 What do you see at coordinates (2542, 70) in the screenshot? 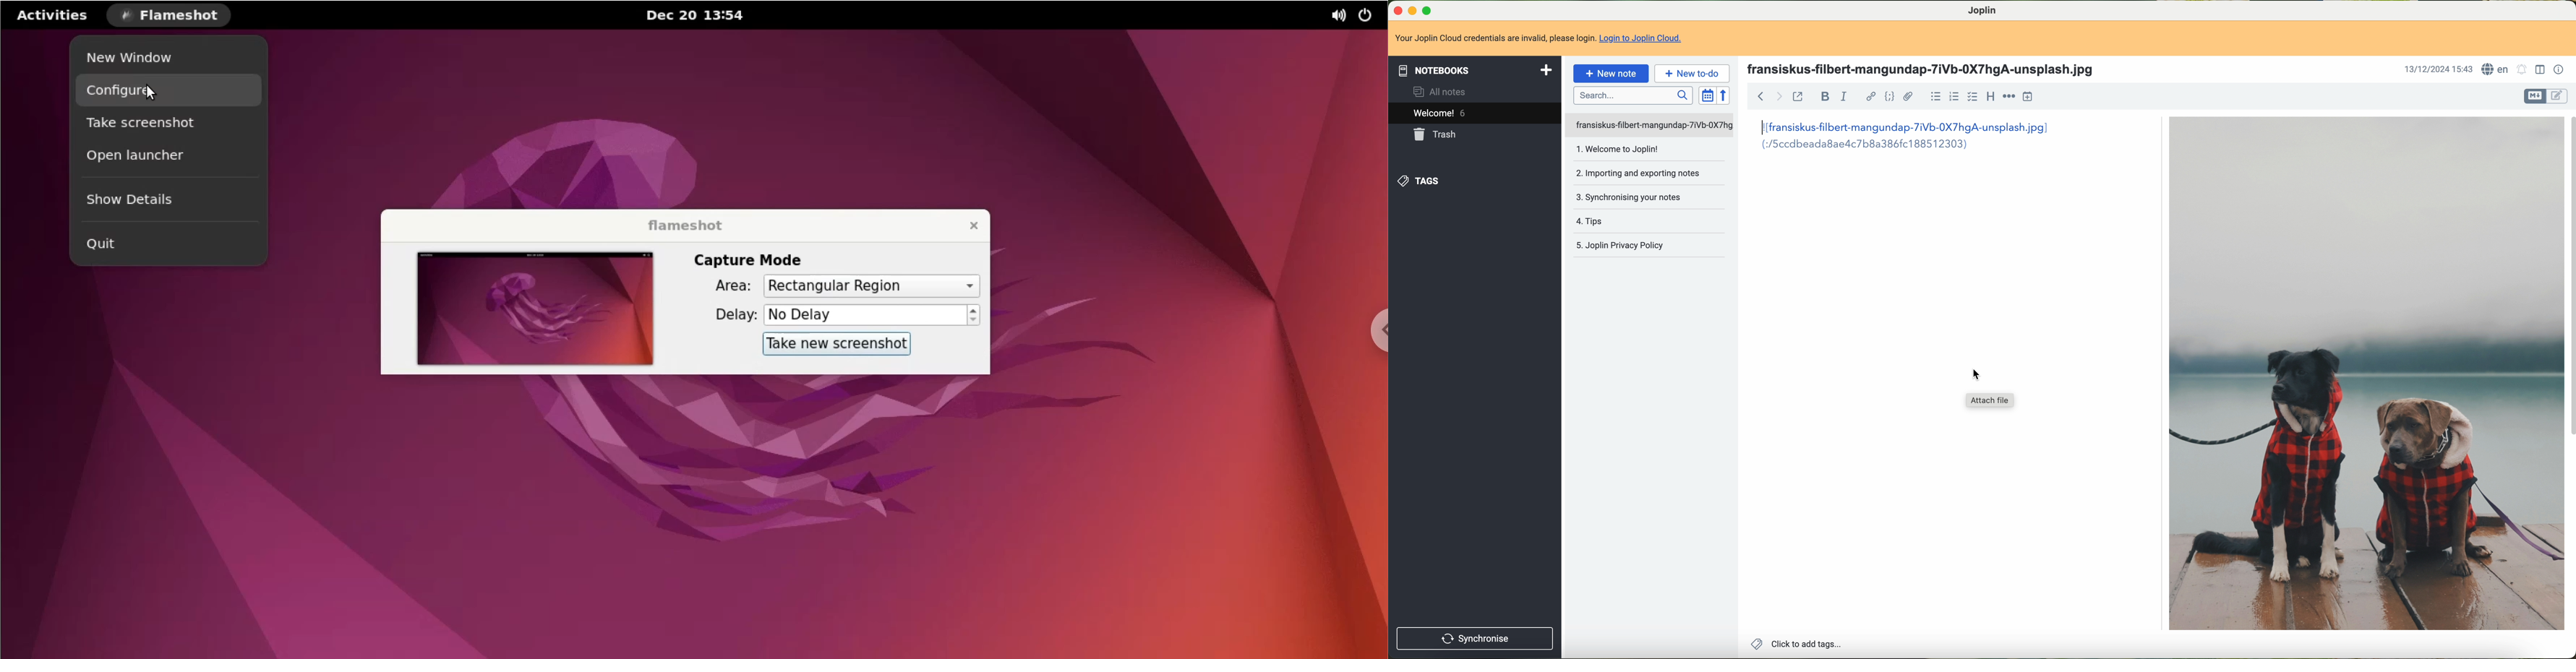
I see `toggle editor layout` at bounding box center [2542, 70].